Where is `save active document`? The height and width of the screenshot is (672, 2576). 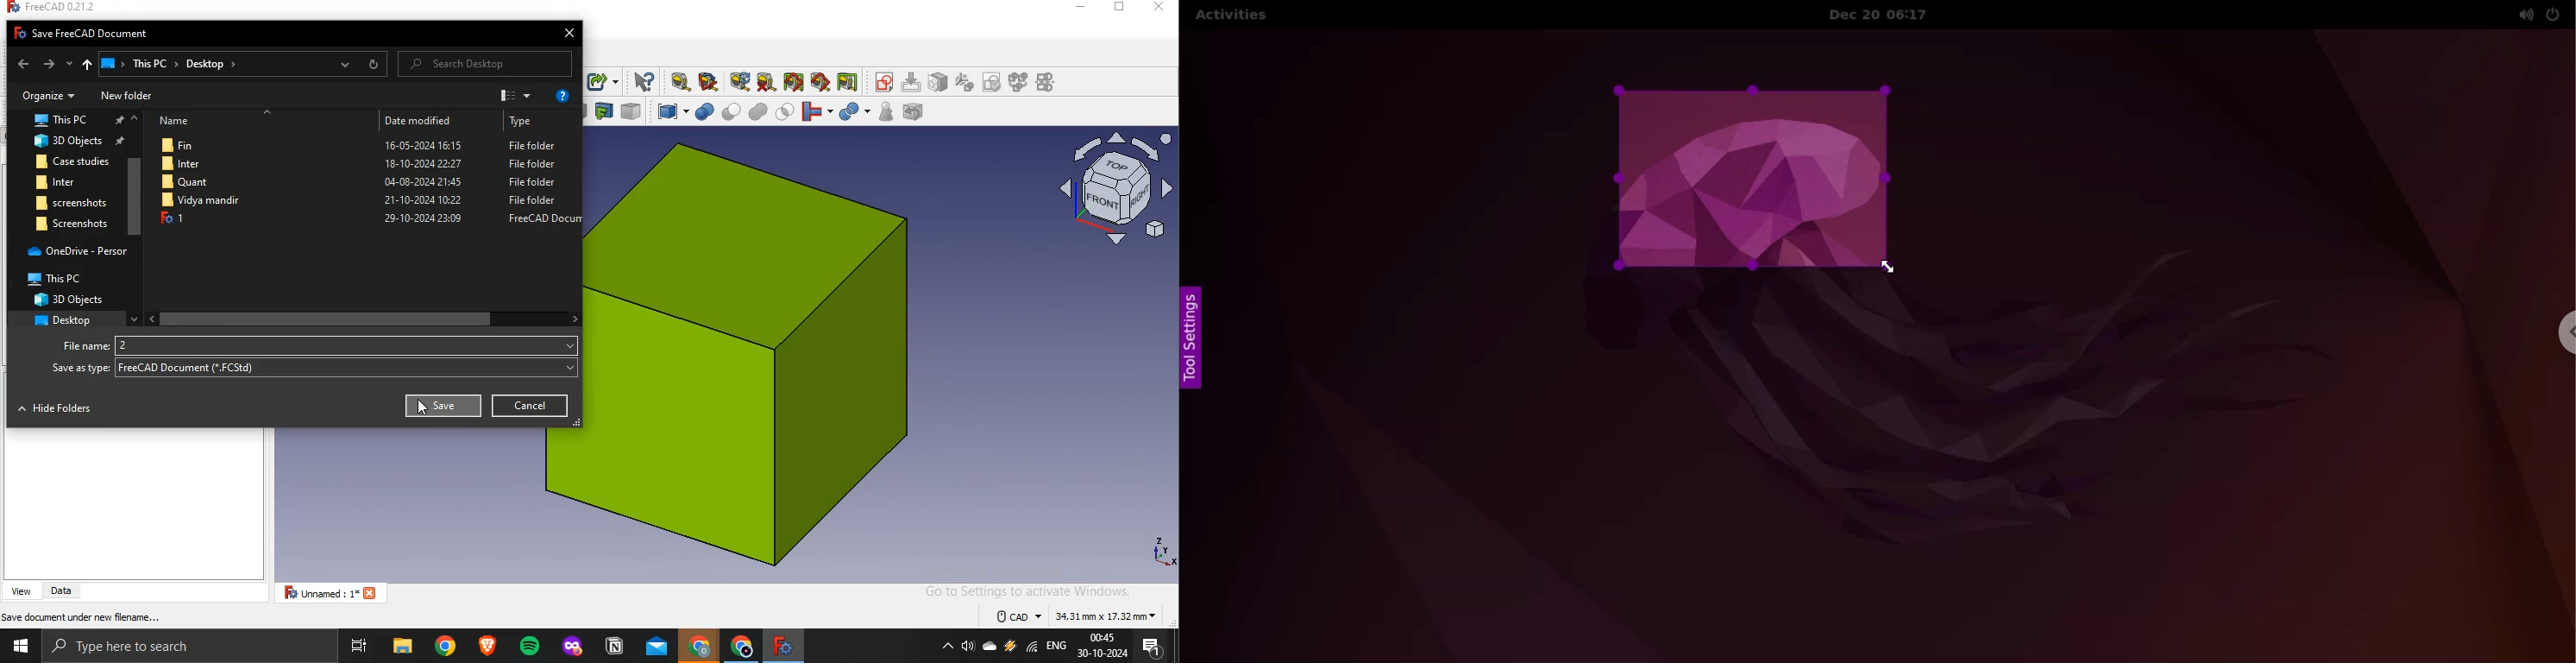 save active document is located at coordinates (121, 616).